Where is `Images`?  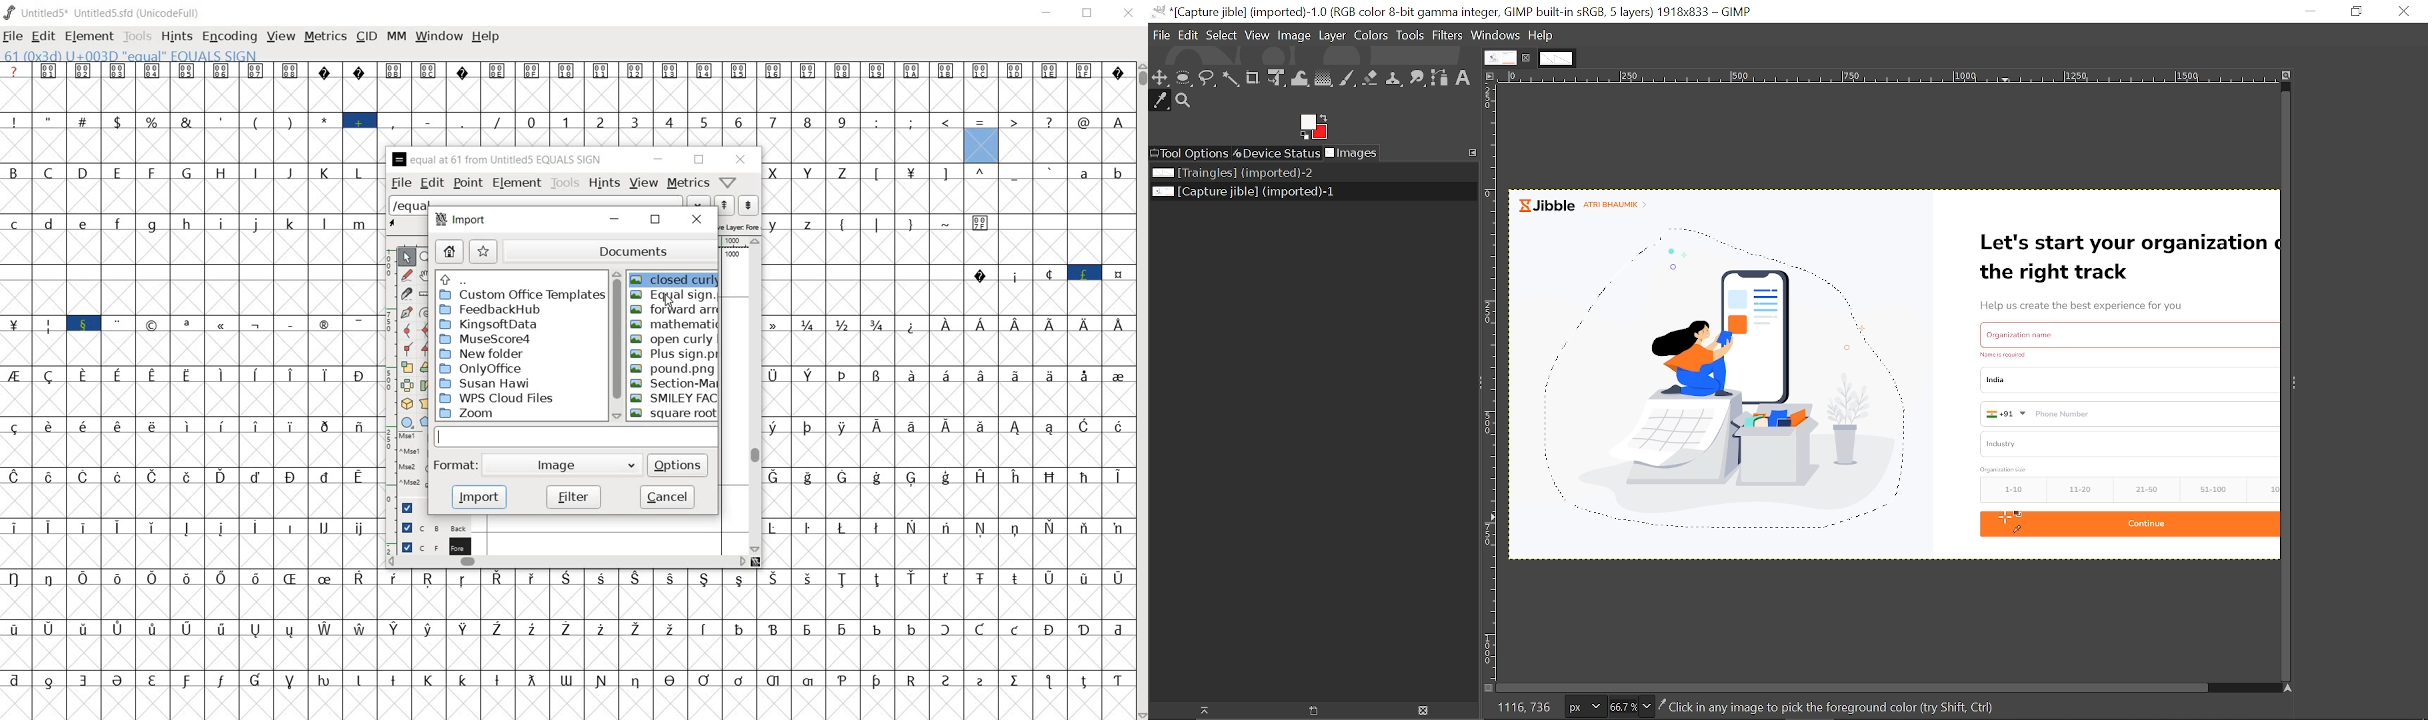 Images is located at coordinates (1351, 153).